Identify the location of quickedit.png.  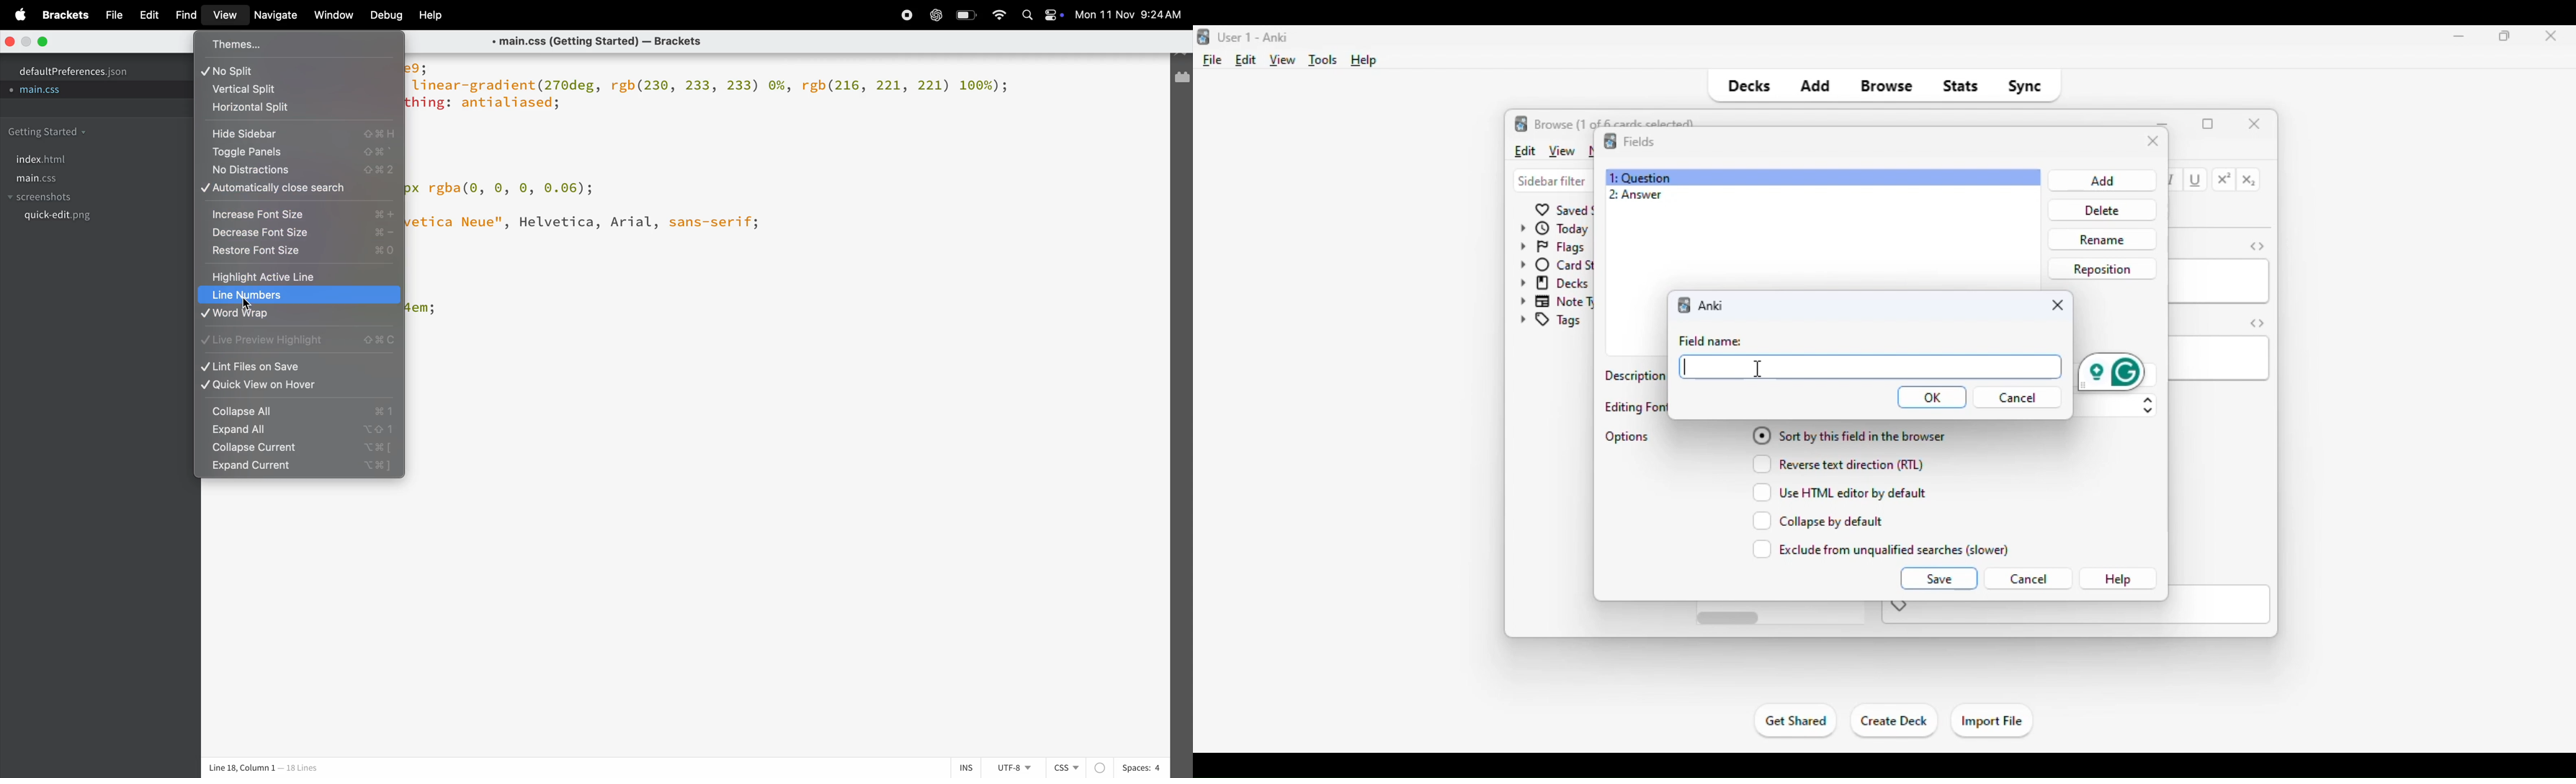
(83, 219).